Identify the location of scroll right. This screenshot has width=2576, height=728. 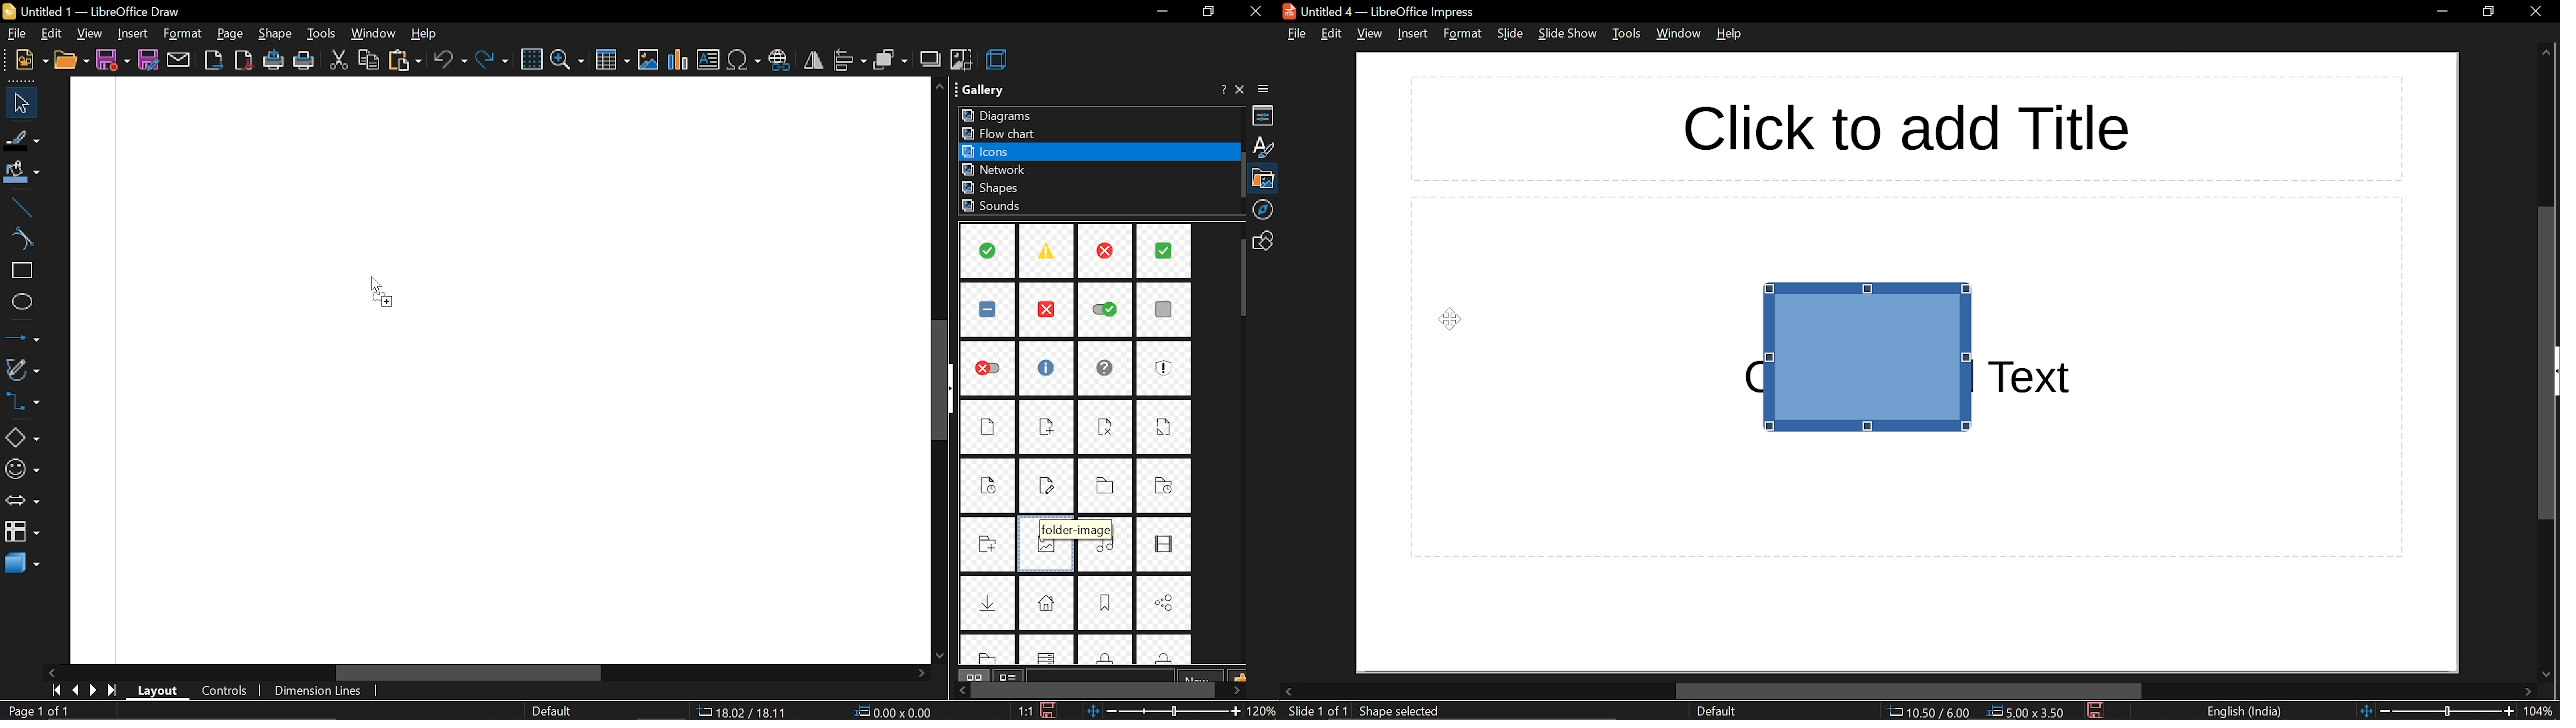
(915, 676).